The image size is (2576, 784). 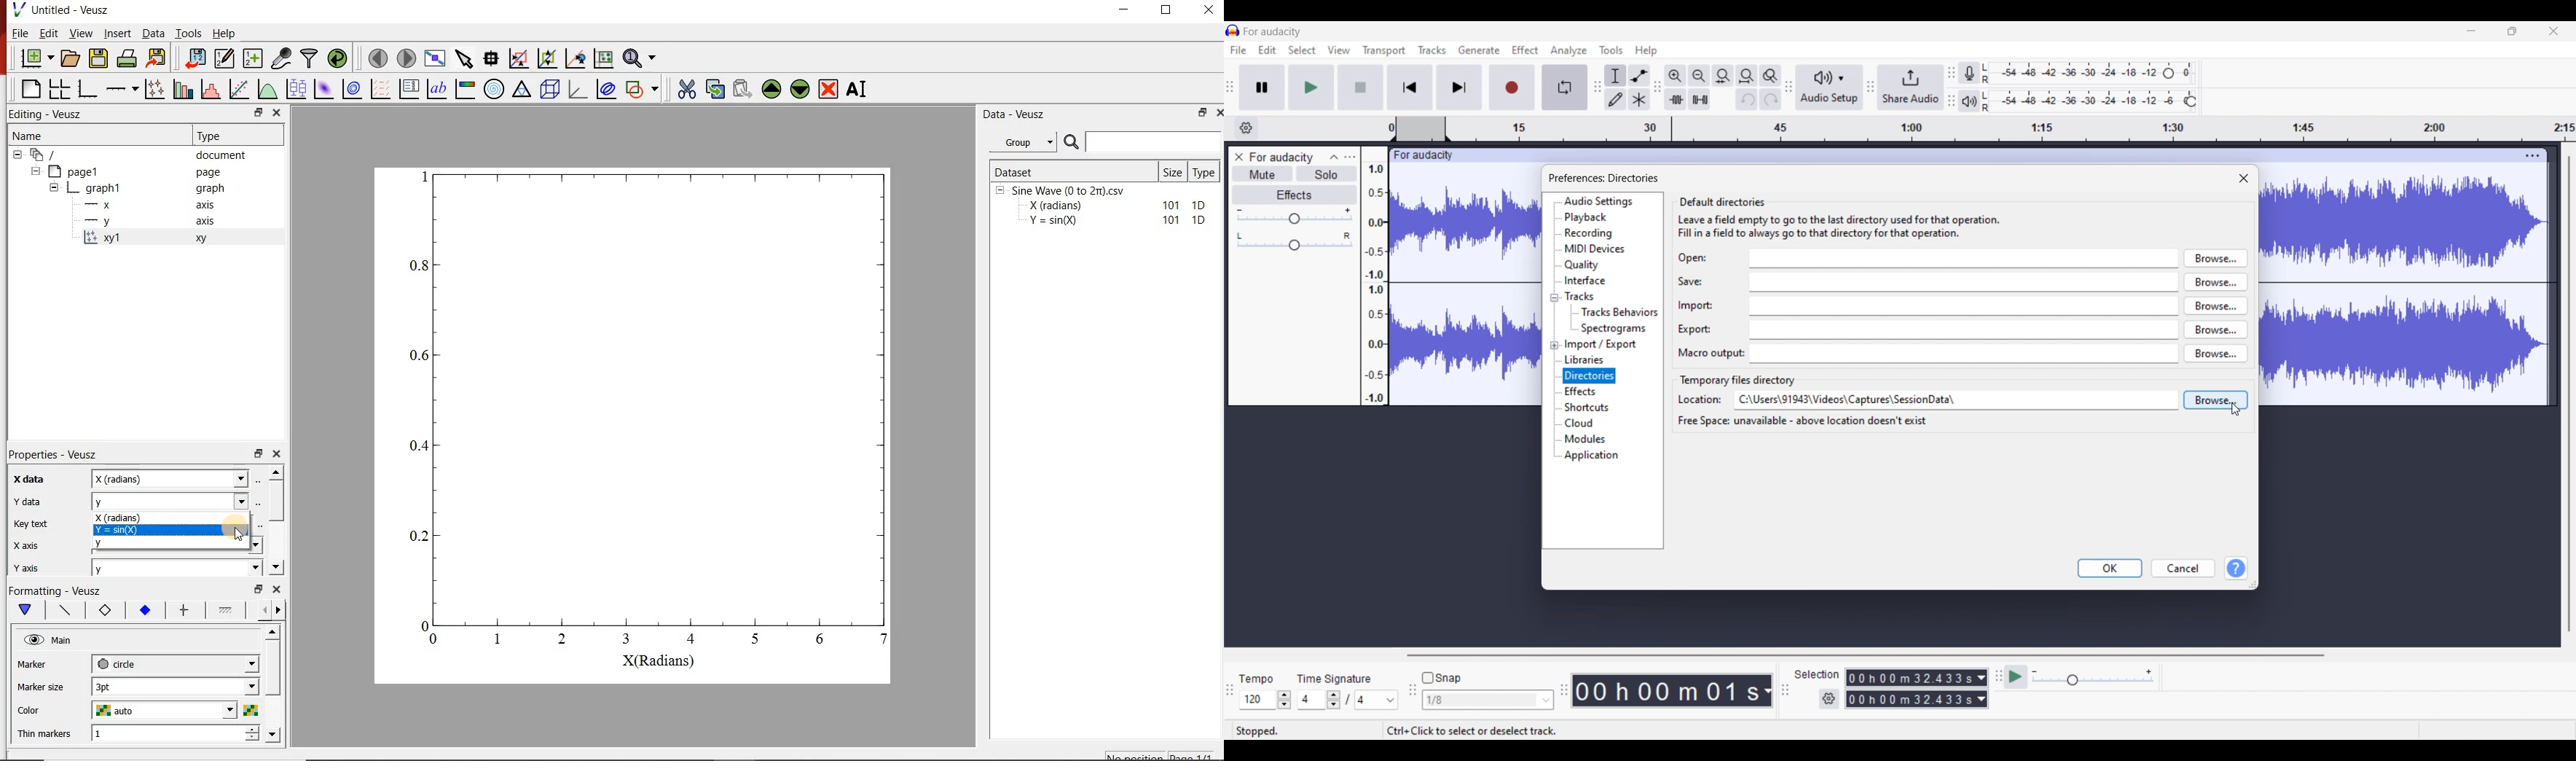 What do you see at coordinates (1422, 156) in the screenshot?
I see `Project name` at bounding box center [1422, 156].